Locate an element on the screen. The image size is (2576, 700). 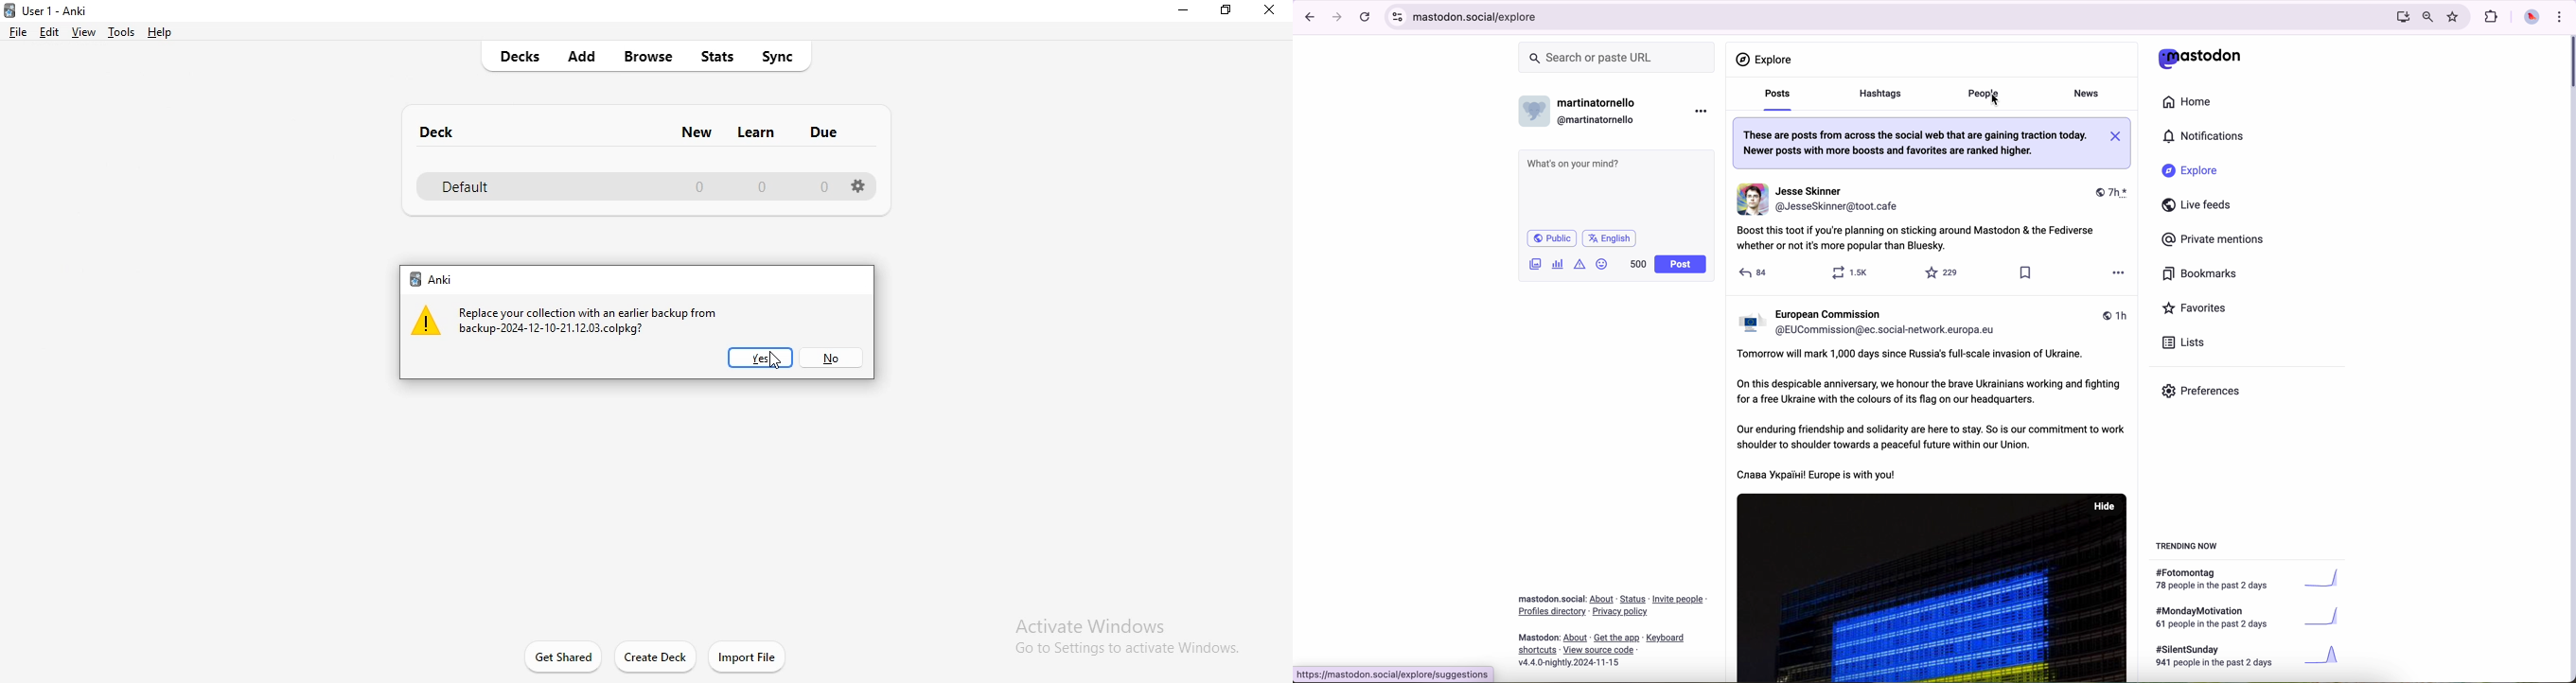
more options is located at coordinates (1704, 111).